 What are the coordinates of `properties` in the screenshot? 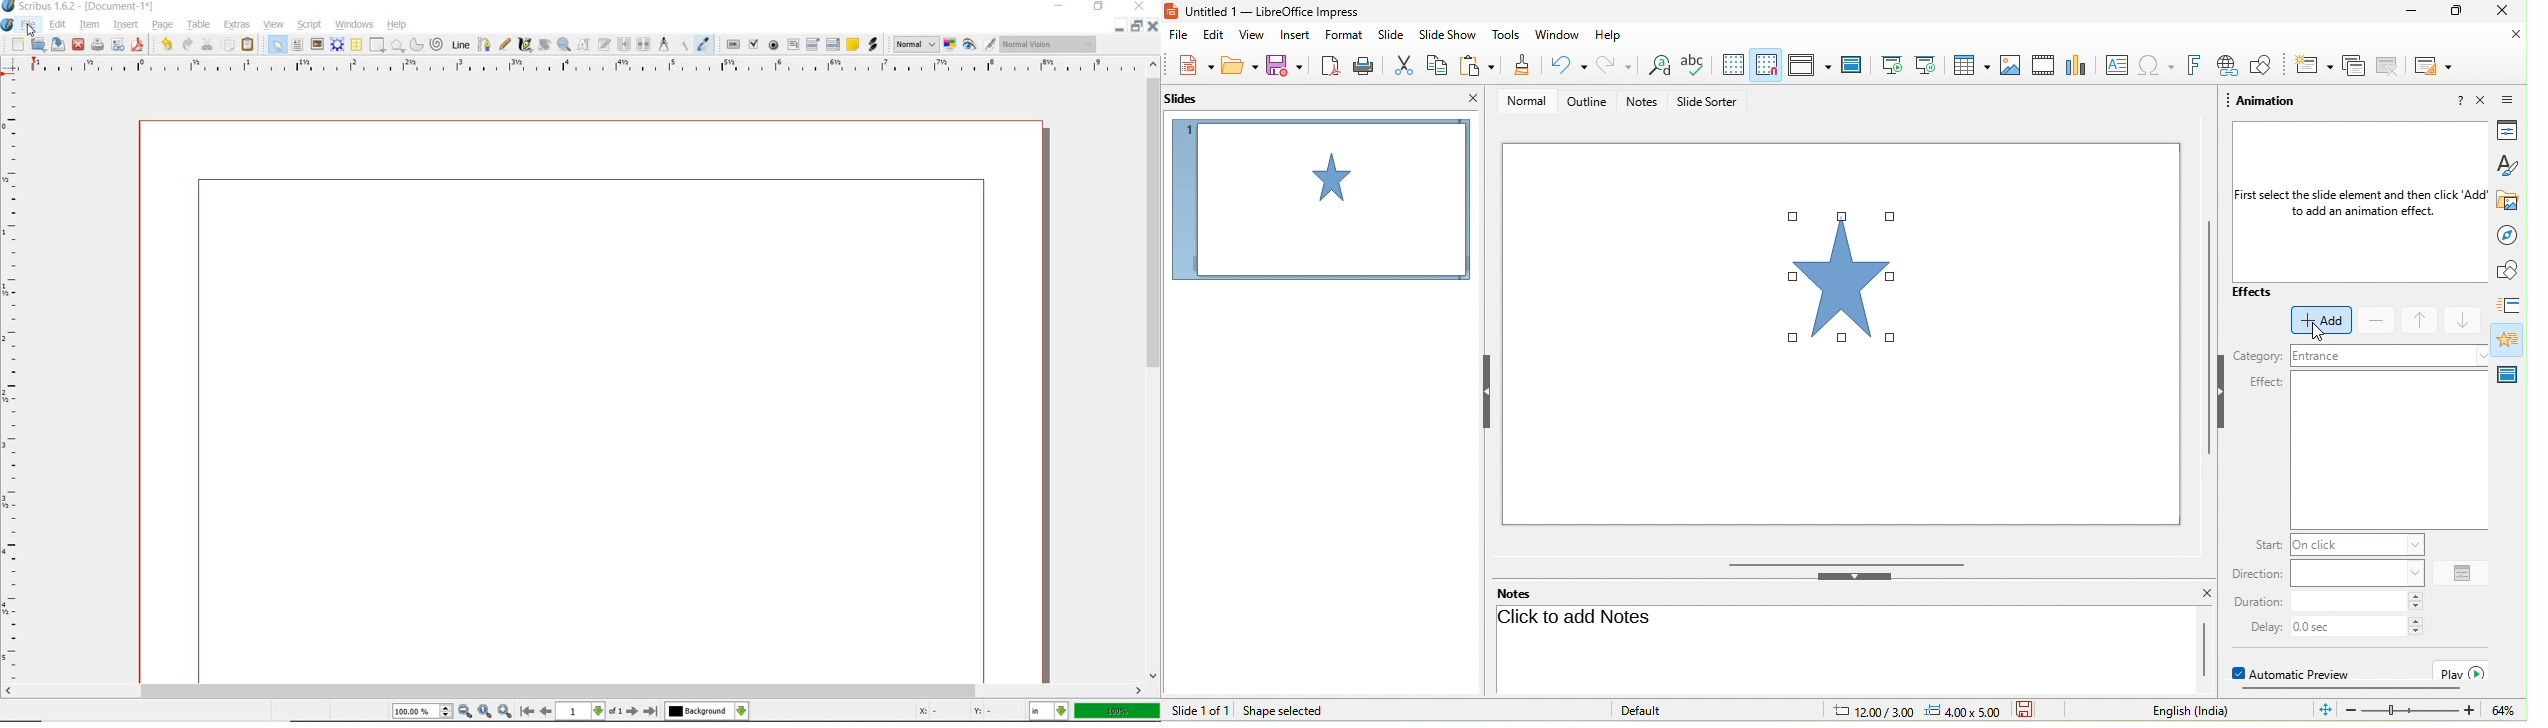 It's located at (2512, 130).